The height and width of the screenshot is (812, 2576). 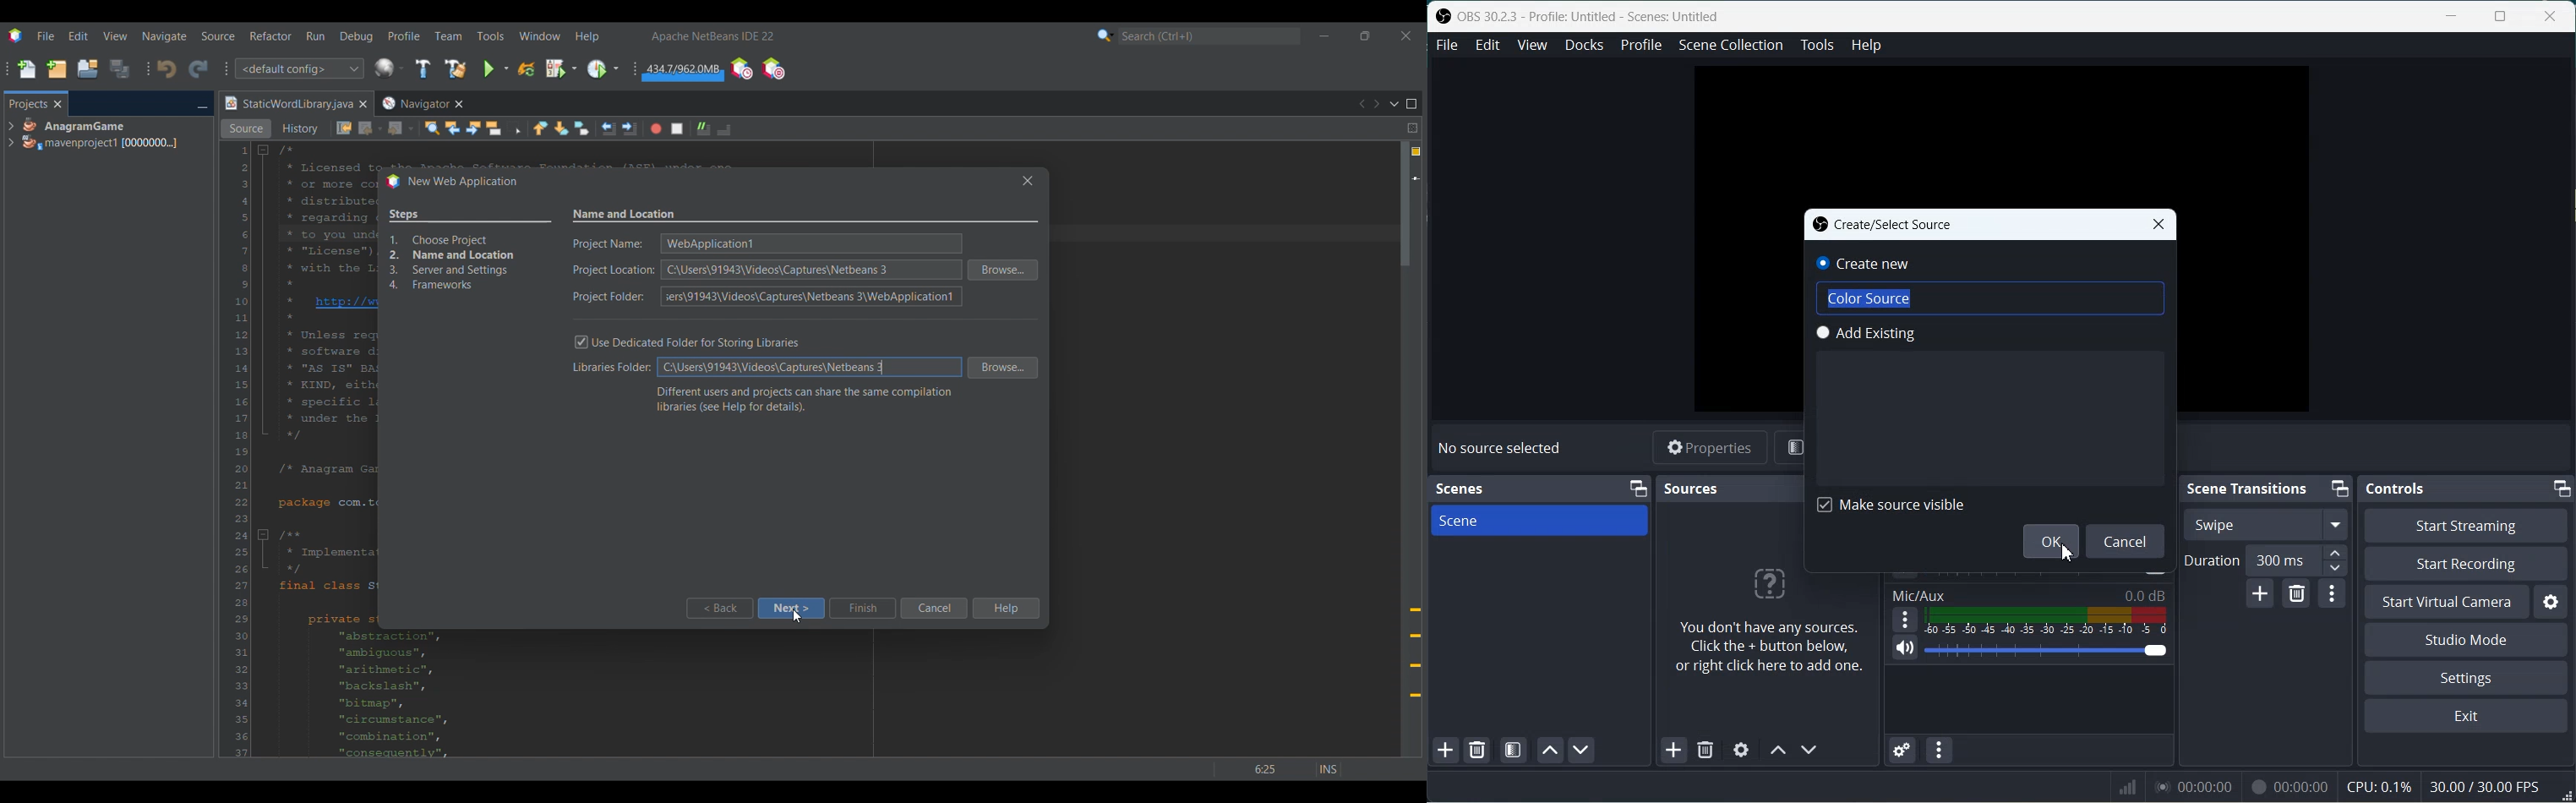 What do you see at coordinates (2465, 640) in the screenshot?
I see `Studio Mode` at bounding box center [2465, 640].